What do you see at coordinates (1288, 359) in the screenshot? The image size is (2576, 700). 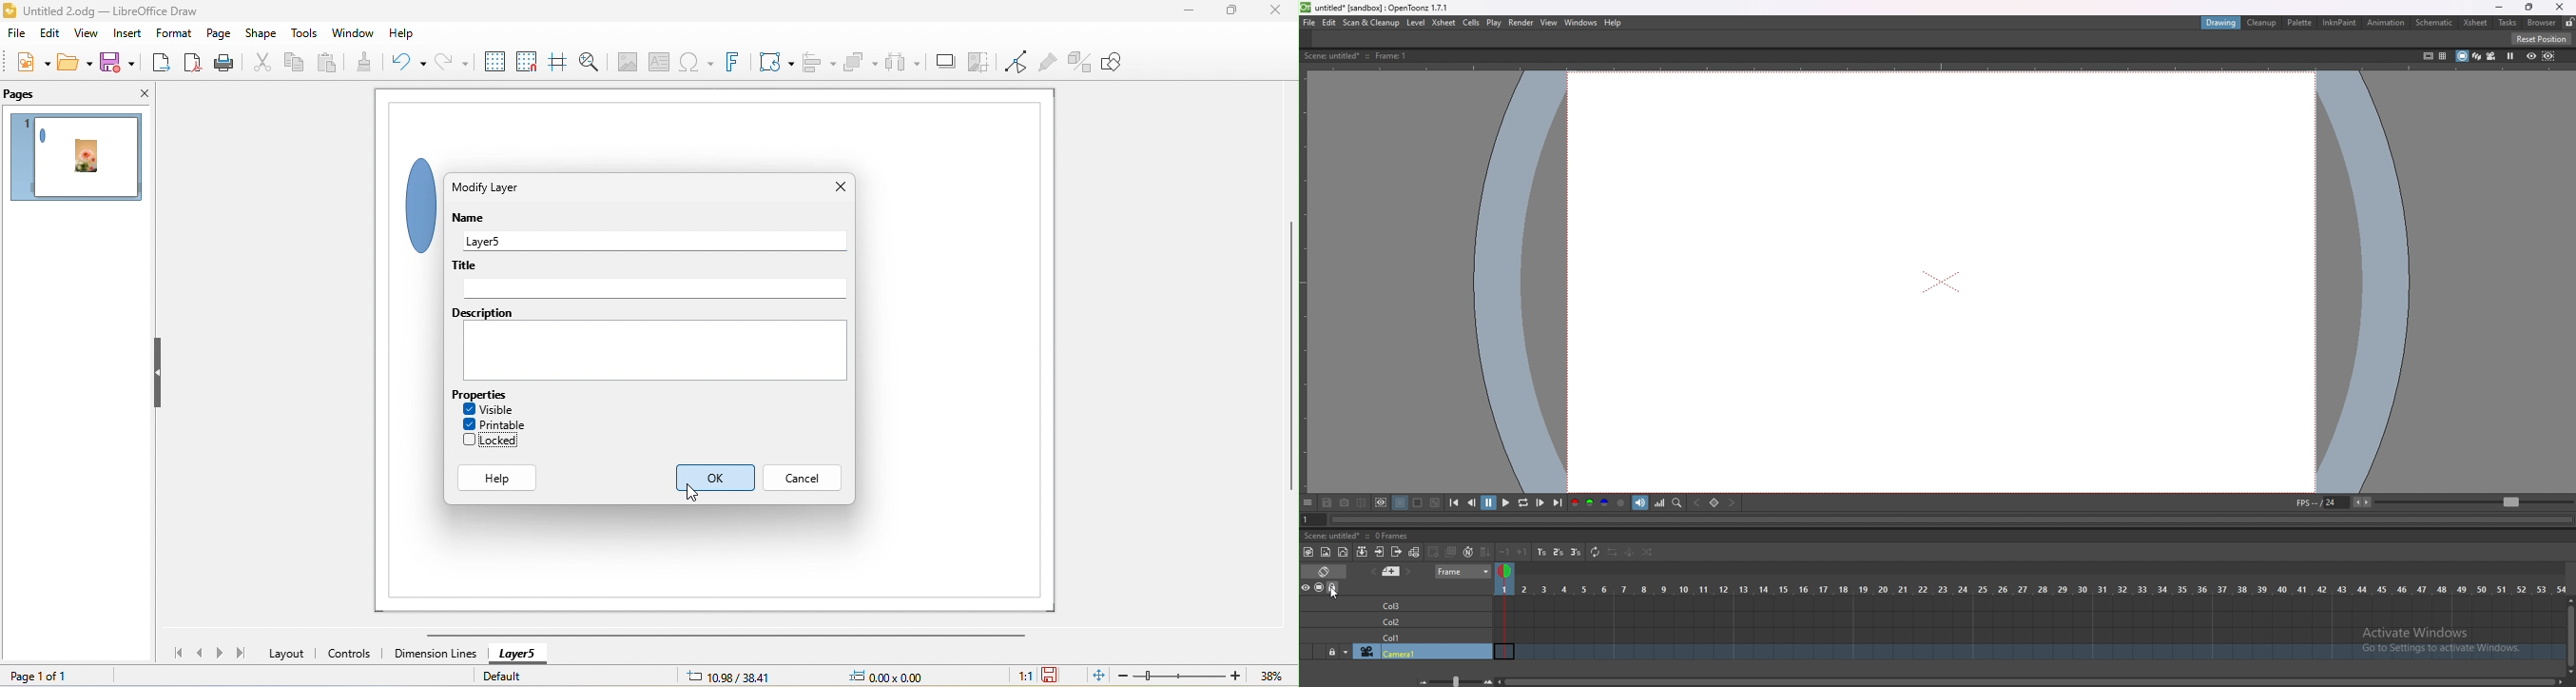 I see `vertical scroll bar` at bounding box center [1288, 359].